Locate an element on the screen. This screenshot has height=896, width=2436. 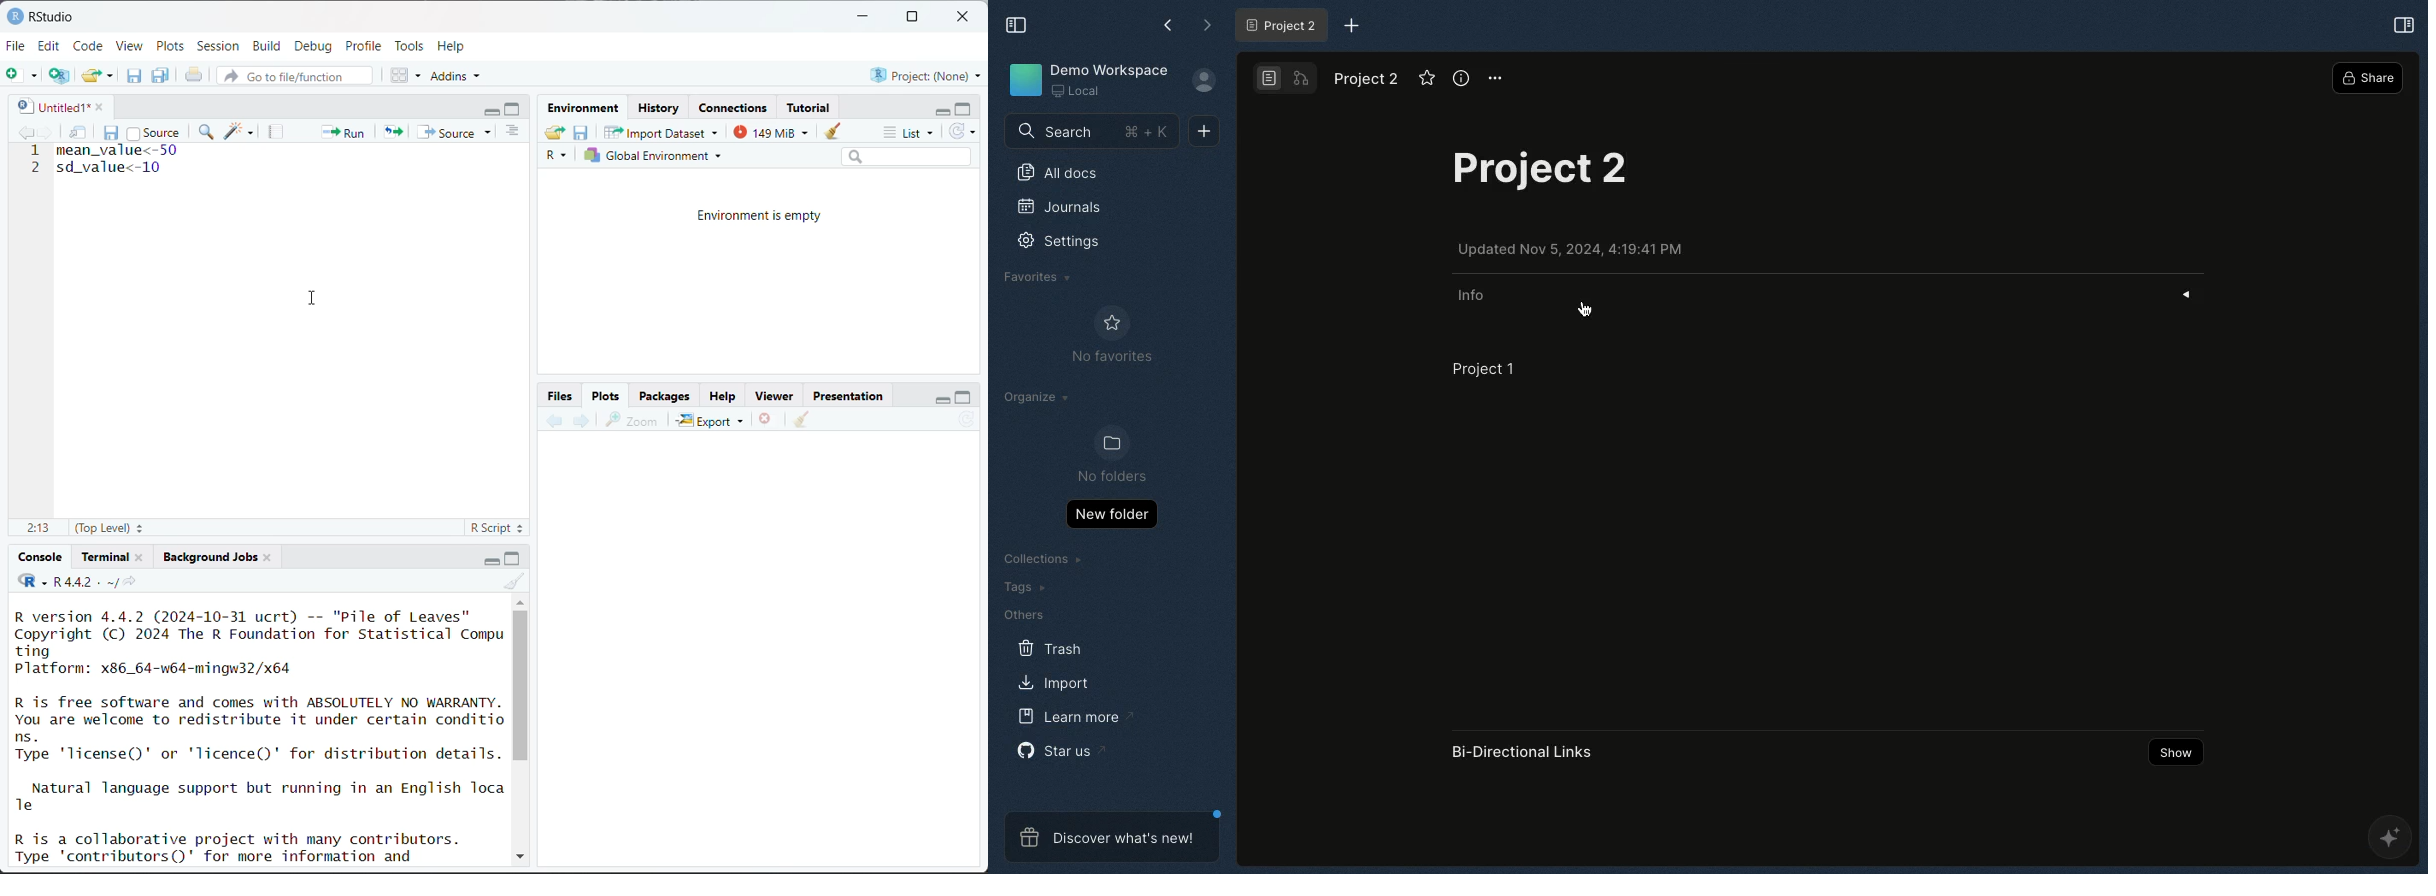
Session is located at coordinates (219, 47).